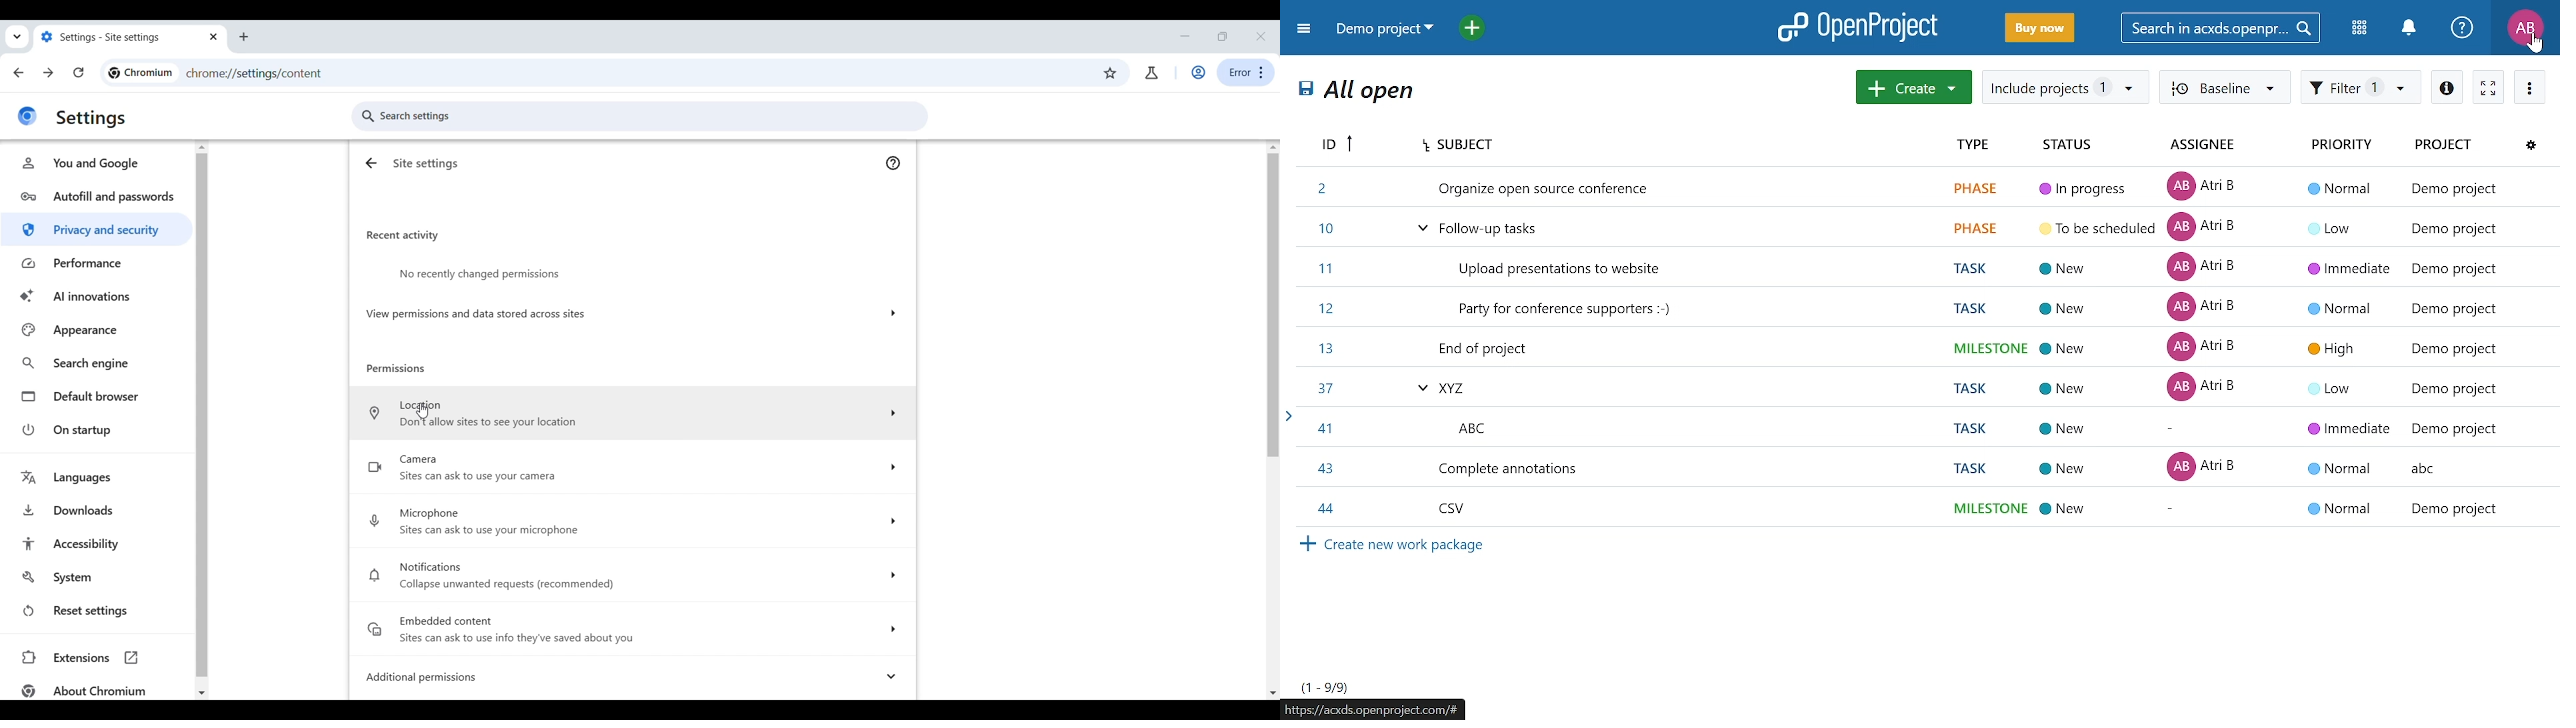  I want to click on Chromium, so click(139, 73).